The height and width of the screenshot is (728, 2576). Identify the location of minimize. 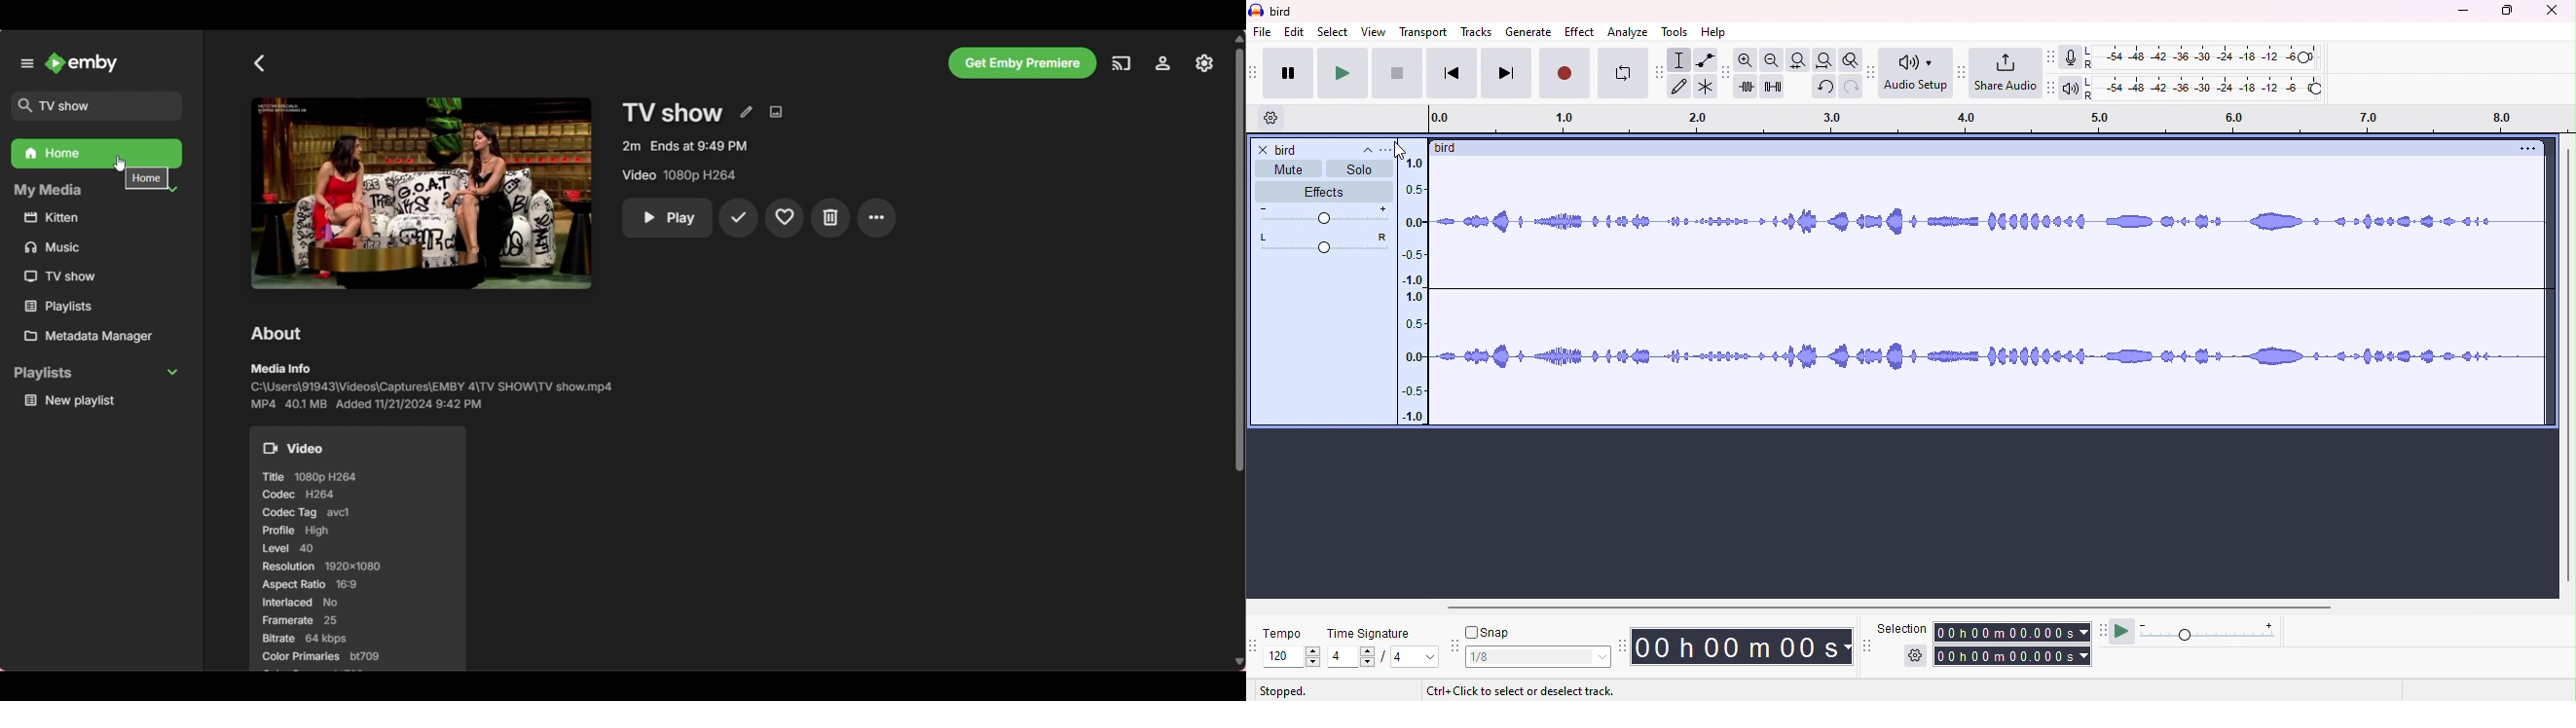
(2463, 13).